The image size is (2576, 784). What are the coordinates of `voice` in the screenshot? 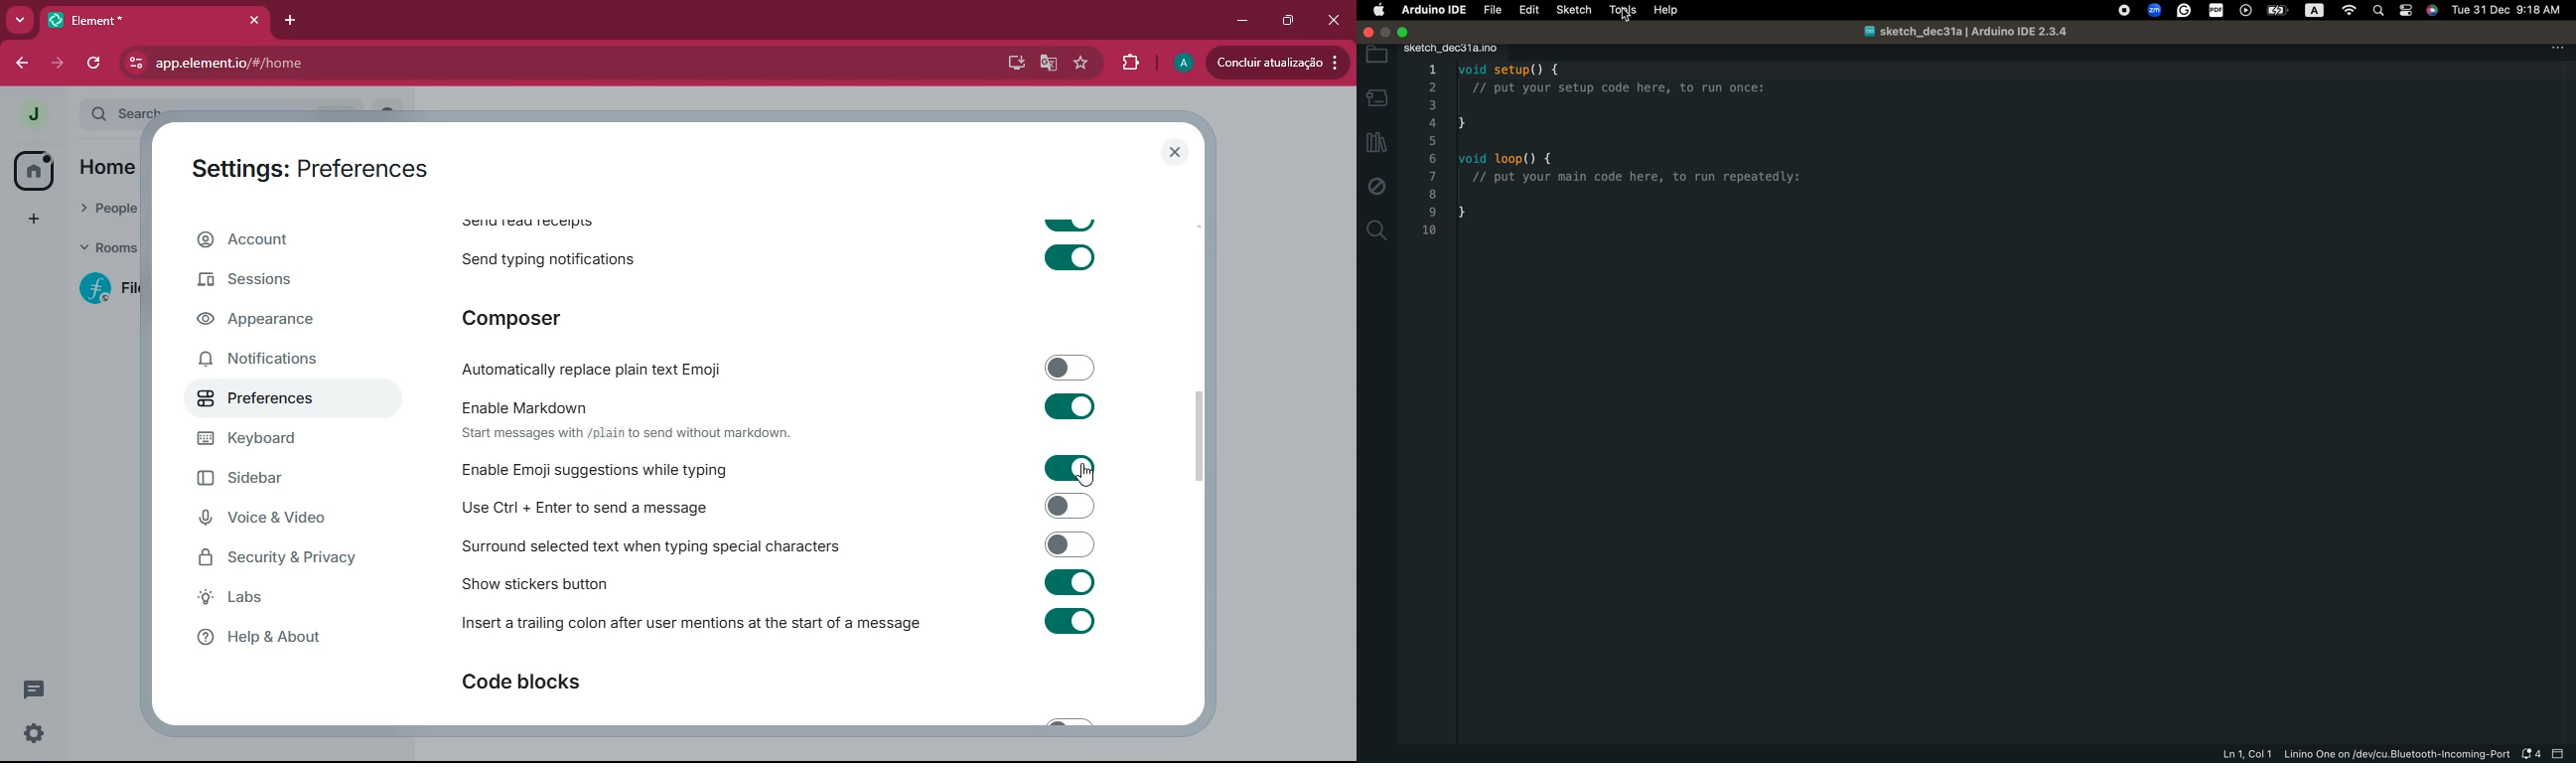 It's located at (275, 520).